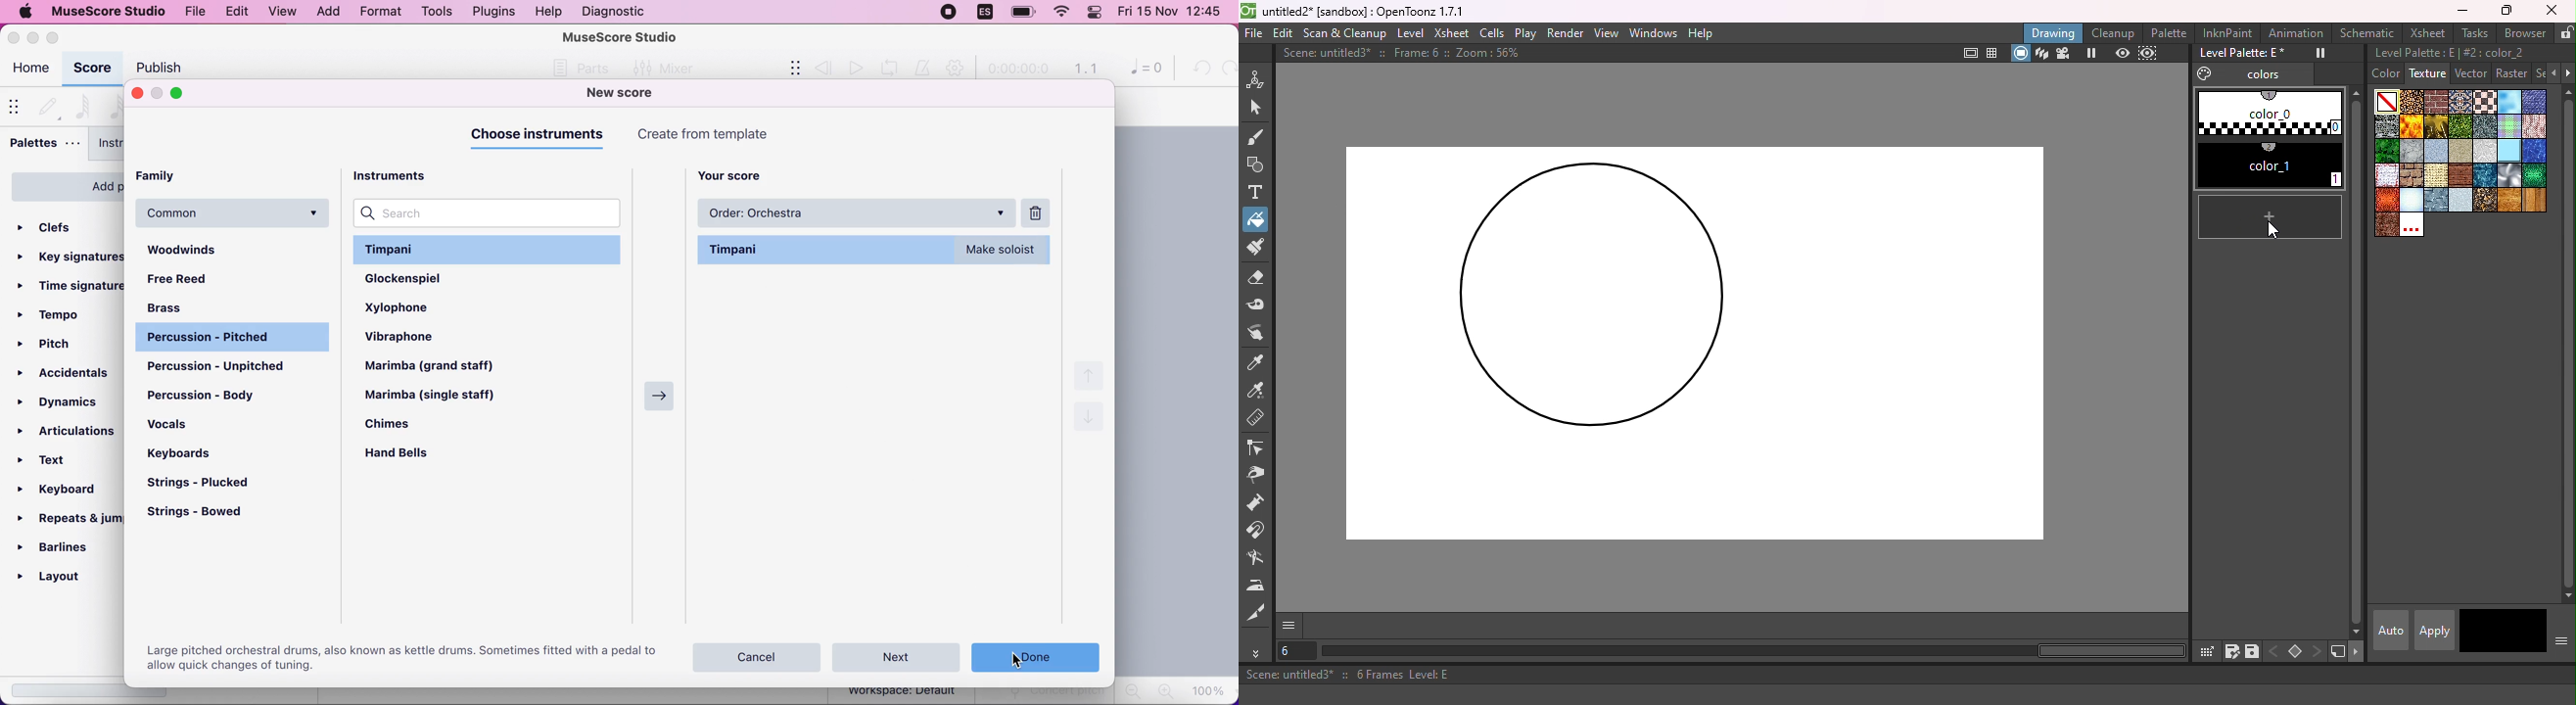 The width and height of the screenshot is (2576, 728). Describe the element at coordinates (53, 315) in the screenshot. I see `tempo` at that location.